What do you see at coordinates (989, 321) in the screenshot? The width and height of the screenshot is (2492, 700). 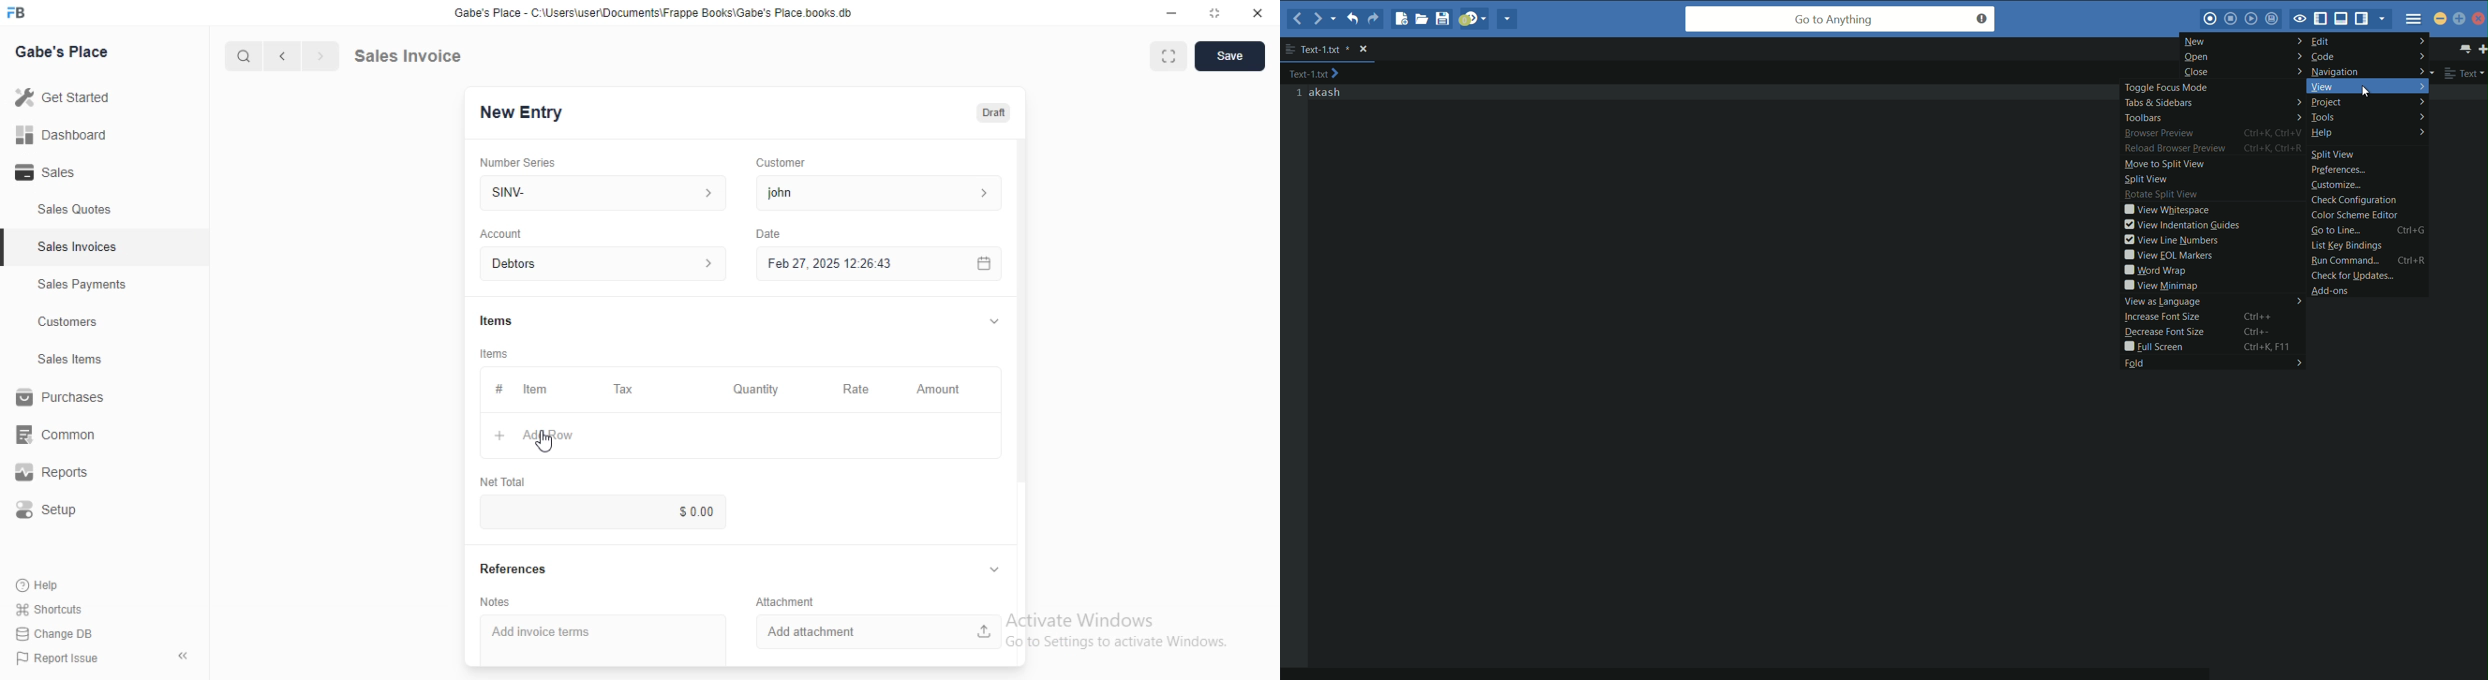 I see `Expand` at bounding box center [989, 321].